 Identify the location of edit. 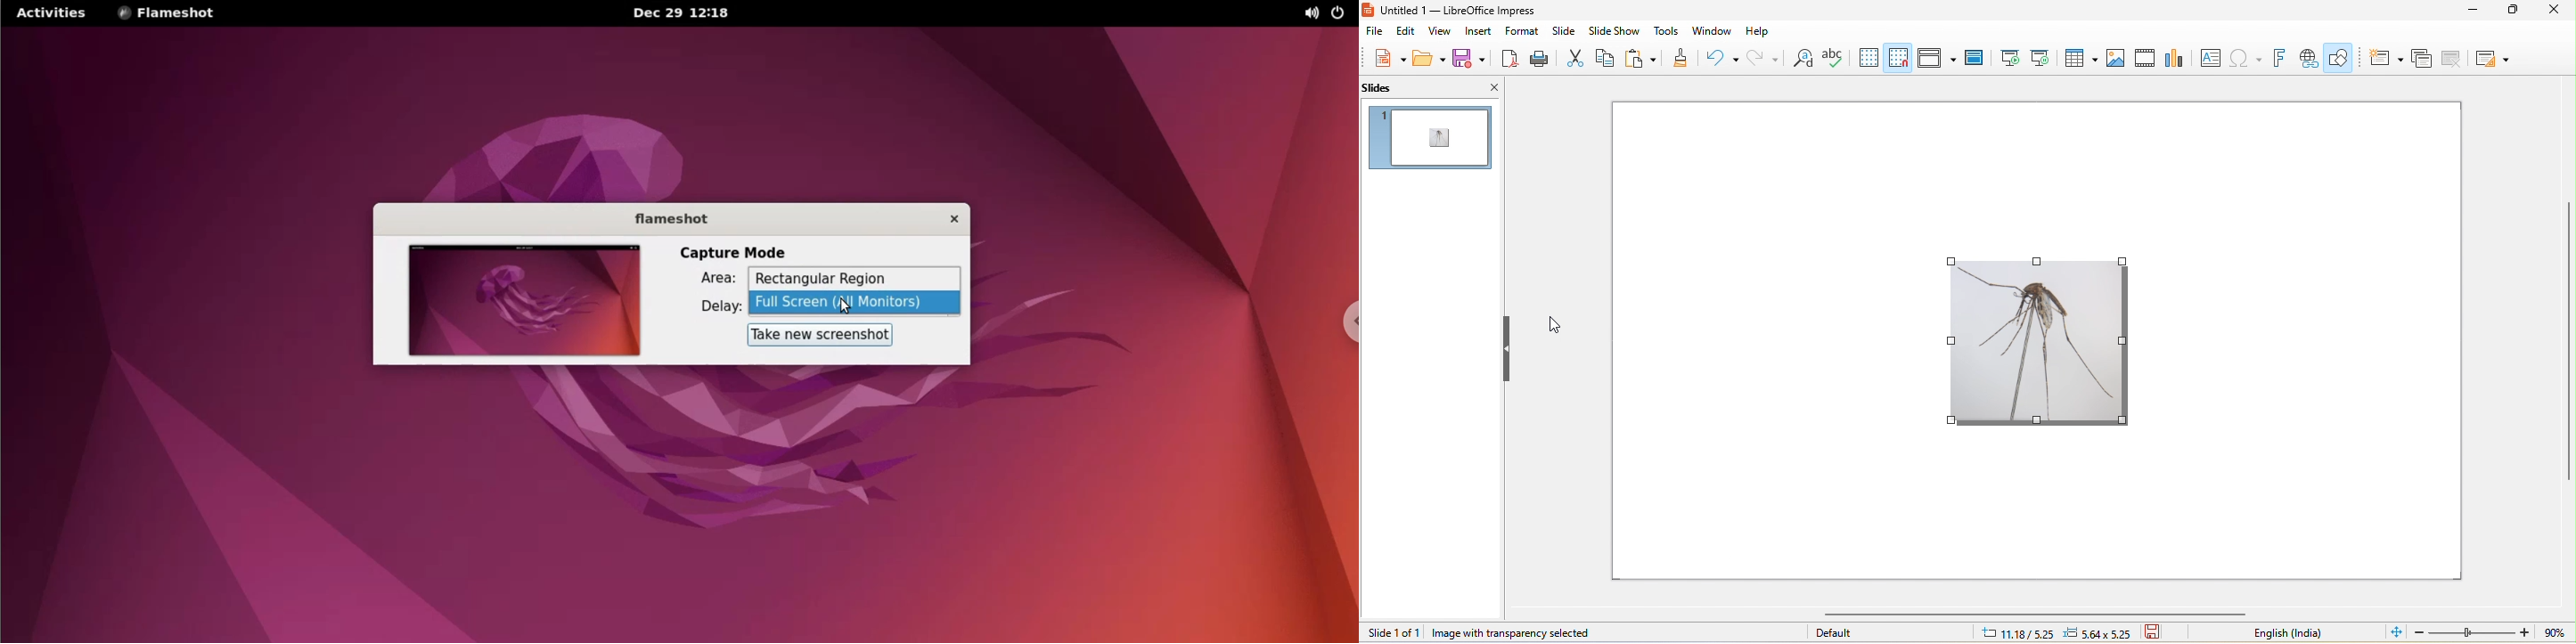
(1404, 31).